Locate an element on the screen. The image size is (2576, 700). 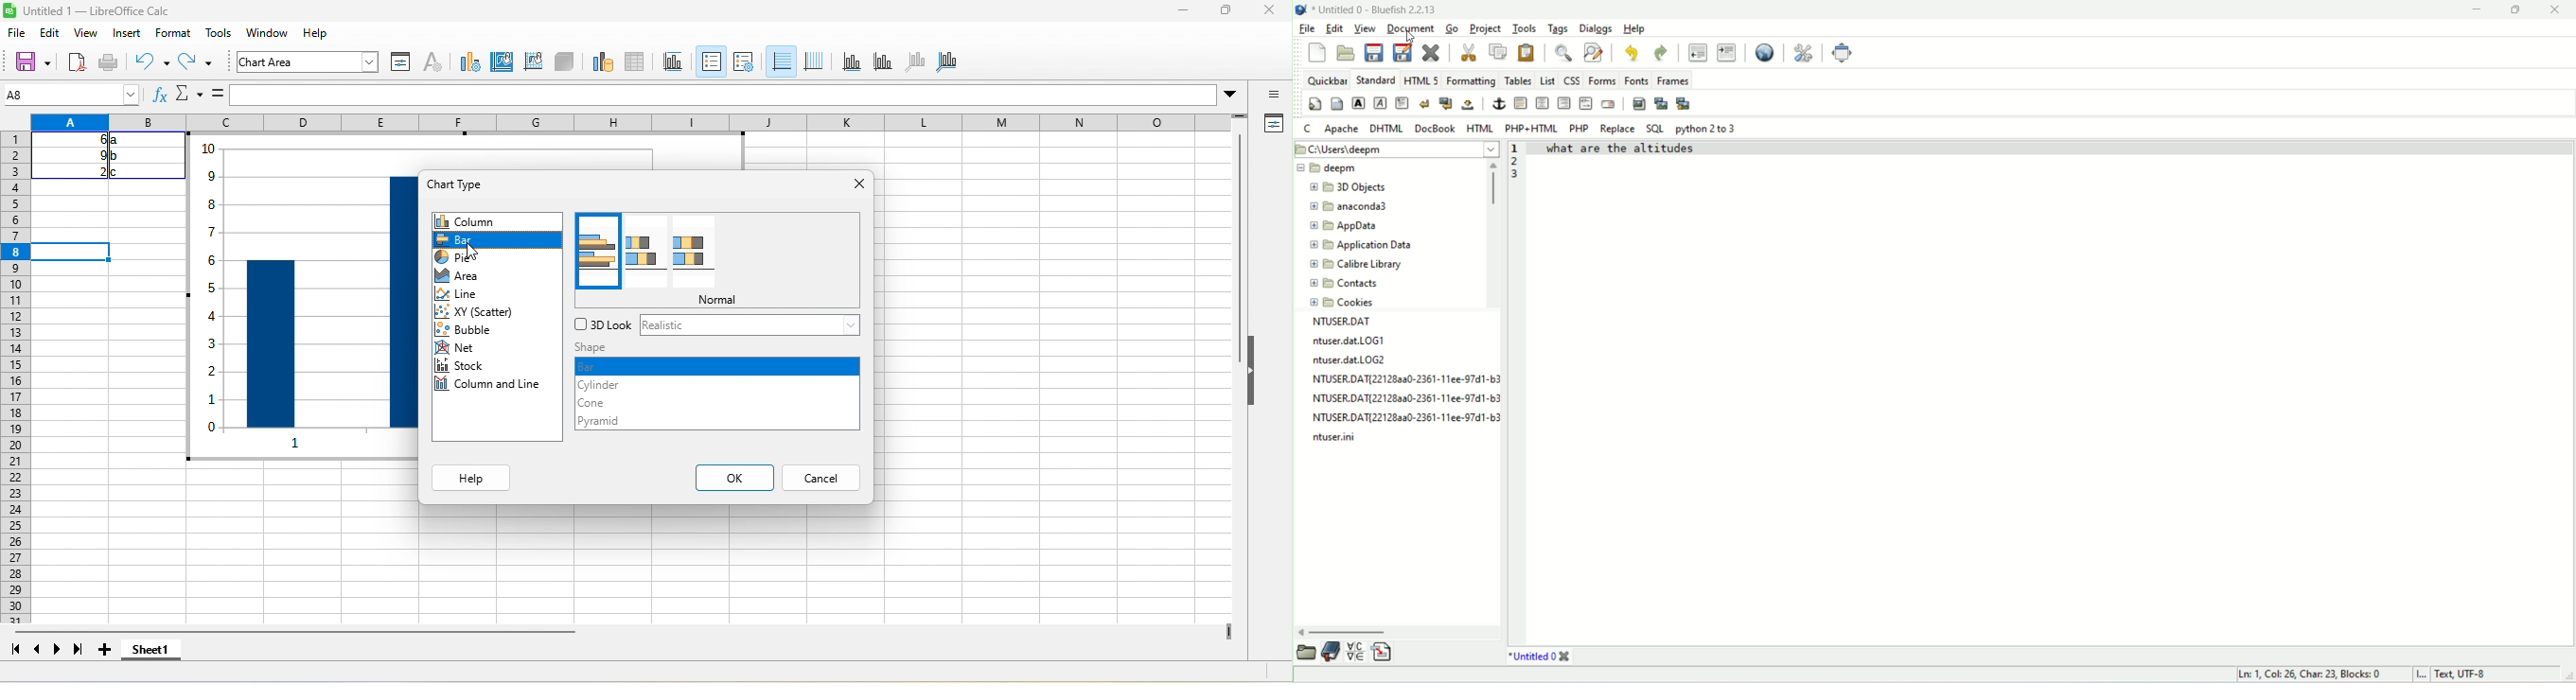
save is located at coordinates (110, 61).